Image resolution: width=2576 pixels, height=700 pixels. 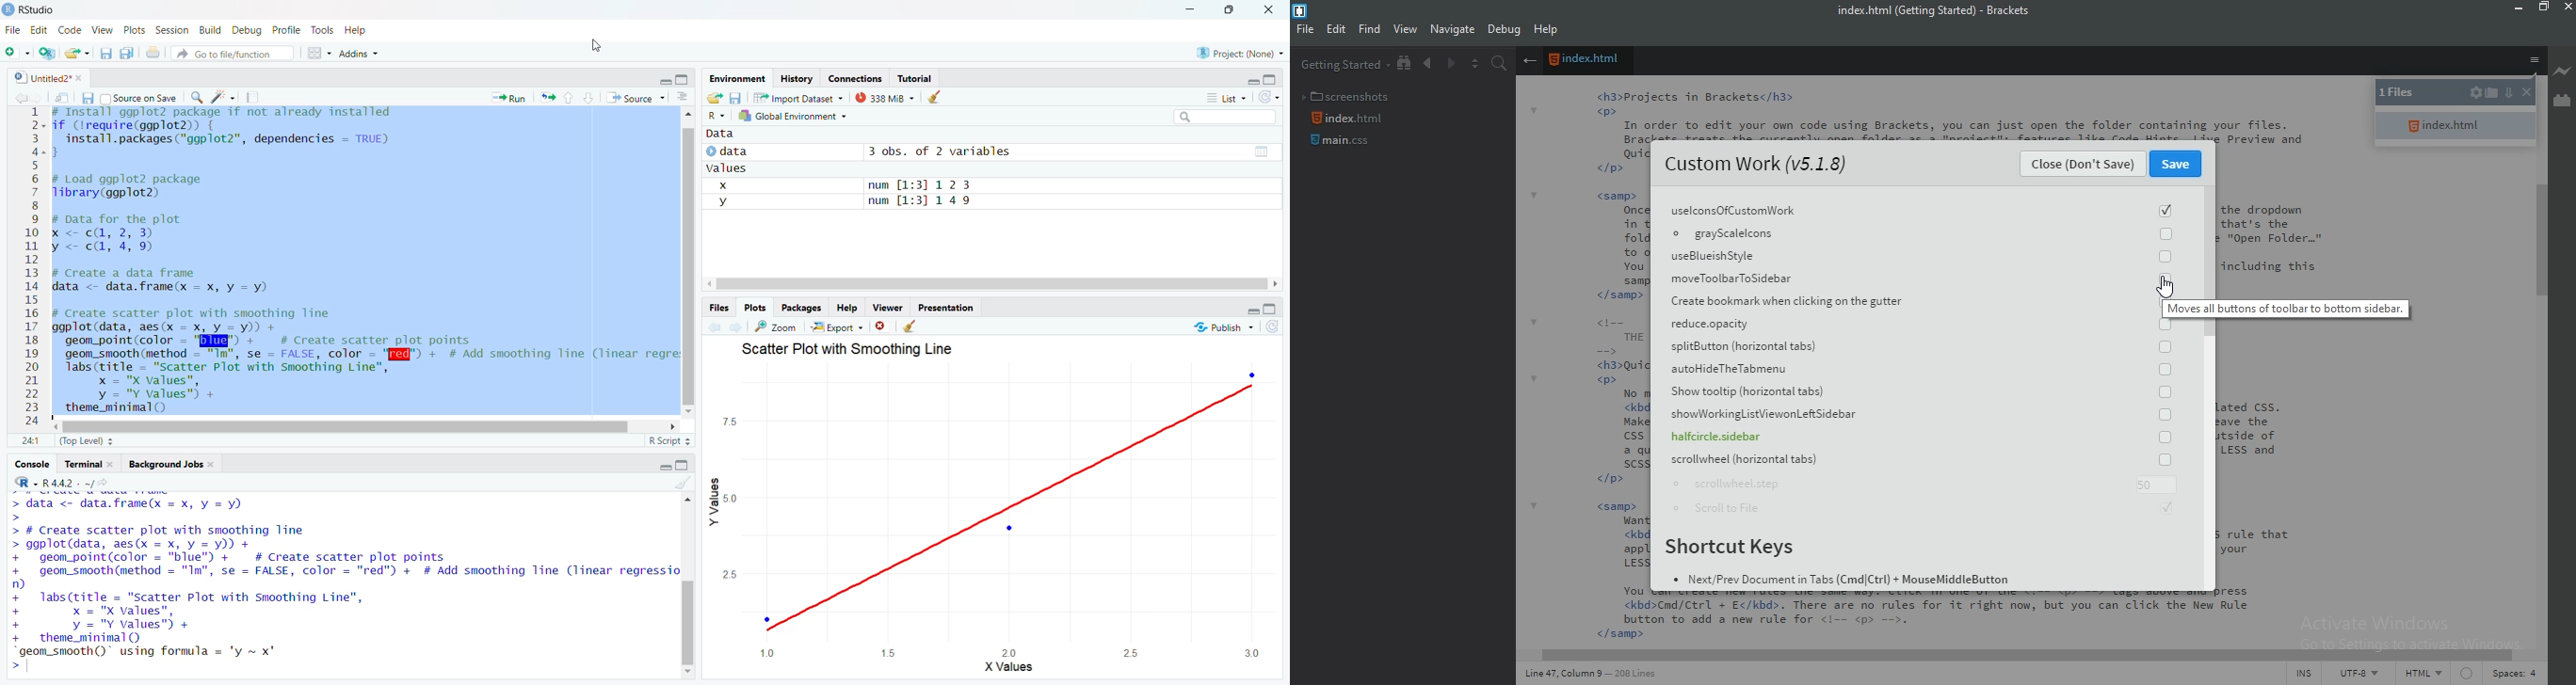 I want to click on Screenshots, so click(x=1349, y=94).